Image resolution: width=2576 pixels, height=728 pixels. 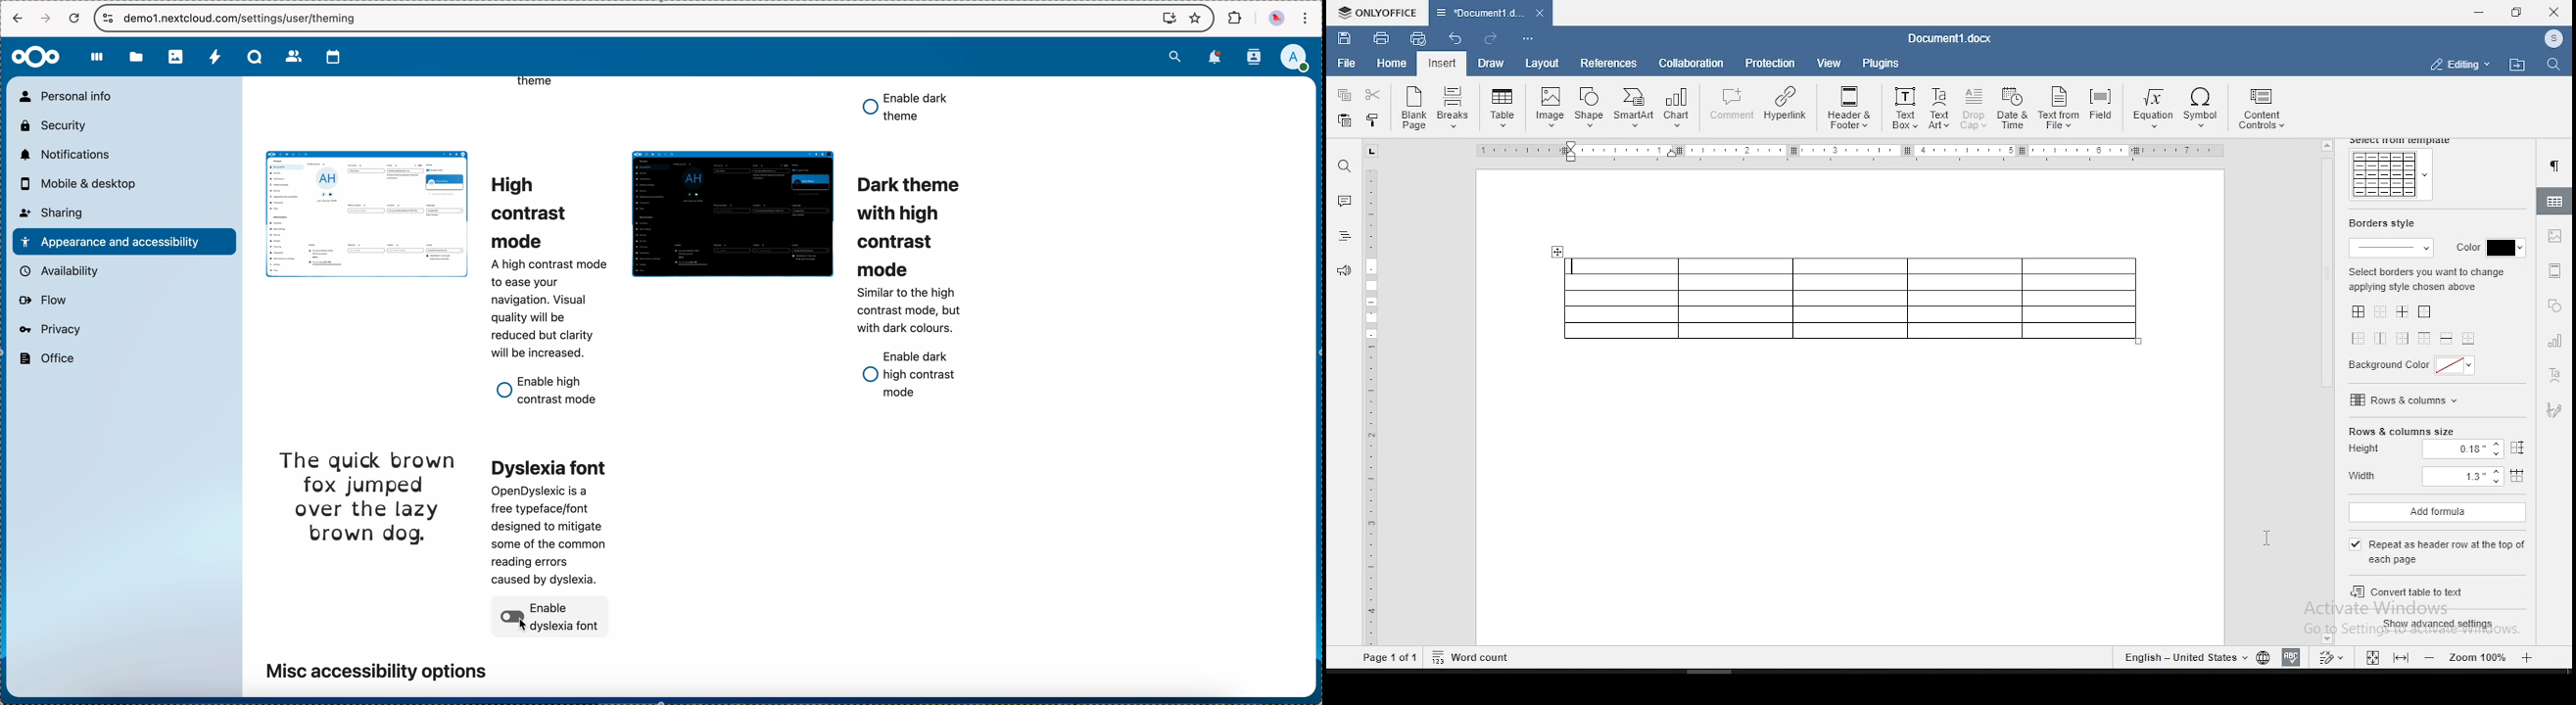 What do you see at coordinates (1173, 57) in the screenshot?
I see `search` at bounding box center [1173, 57].